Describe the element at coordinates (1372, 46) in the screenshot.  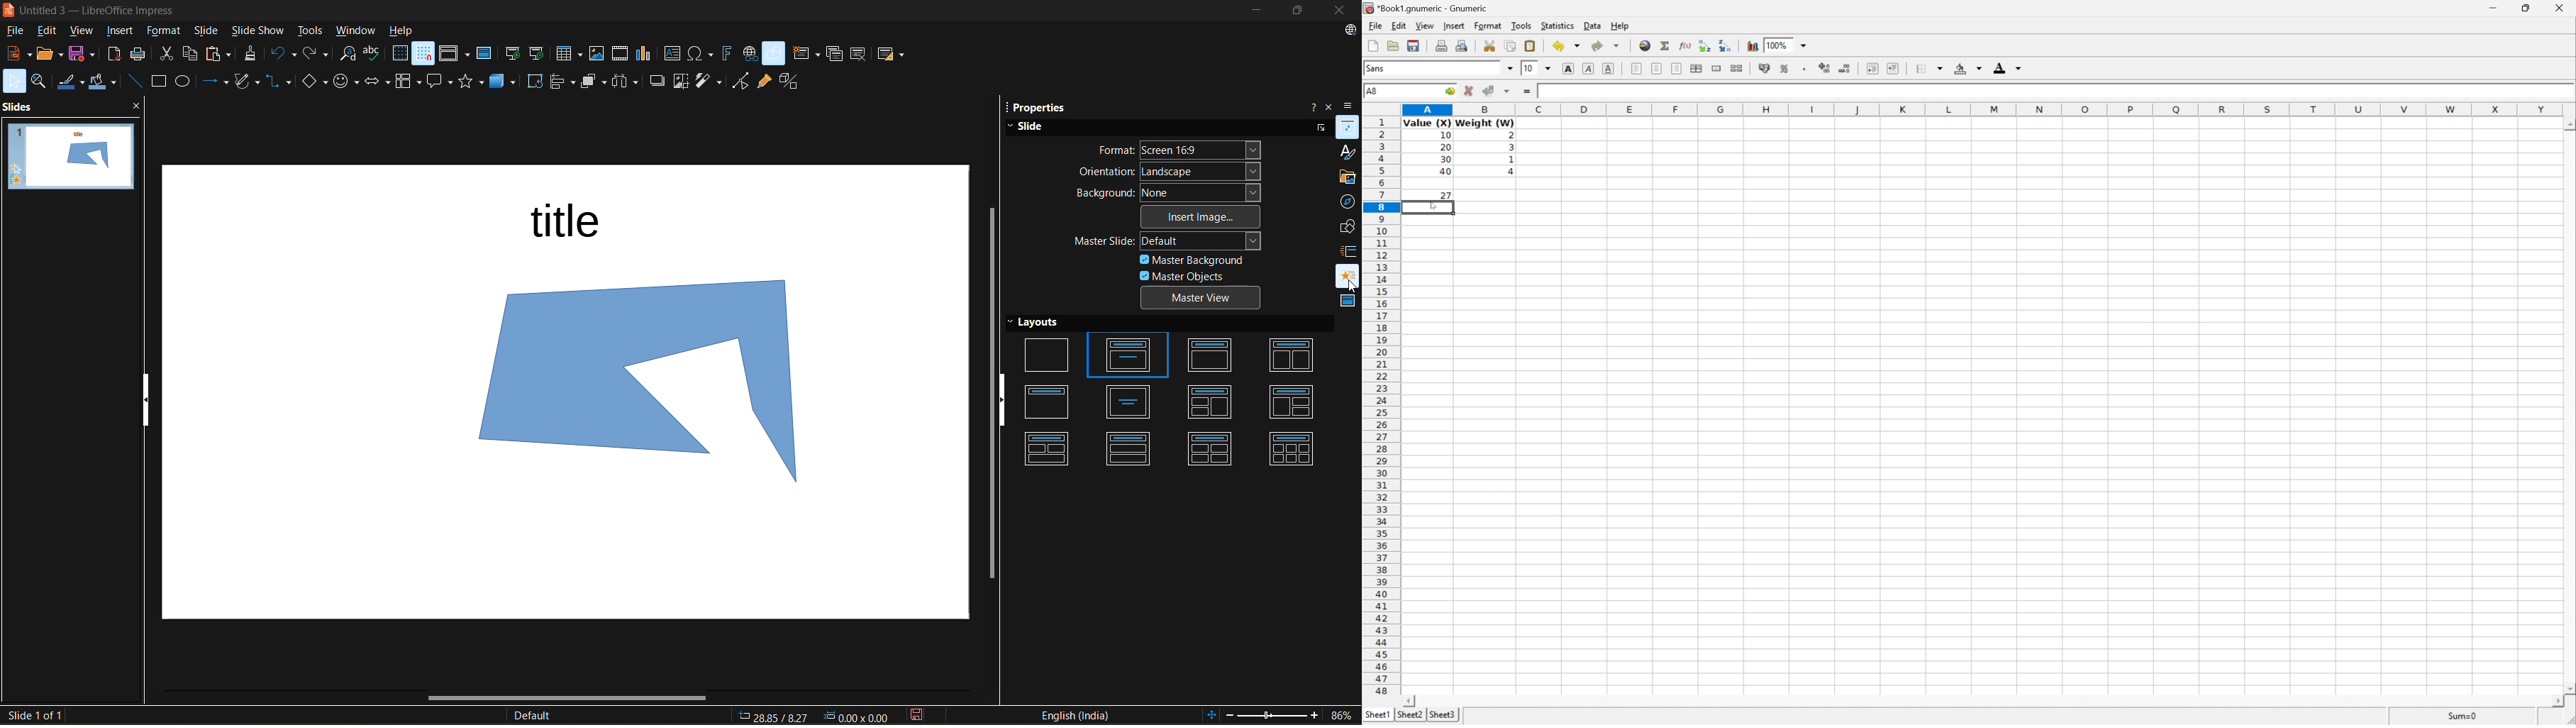
I see `Create a workbook` at that location.